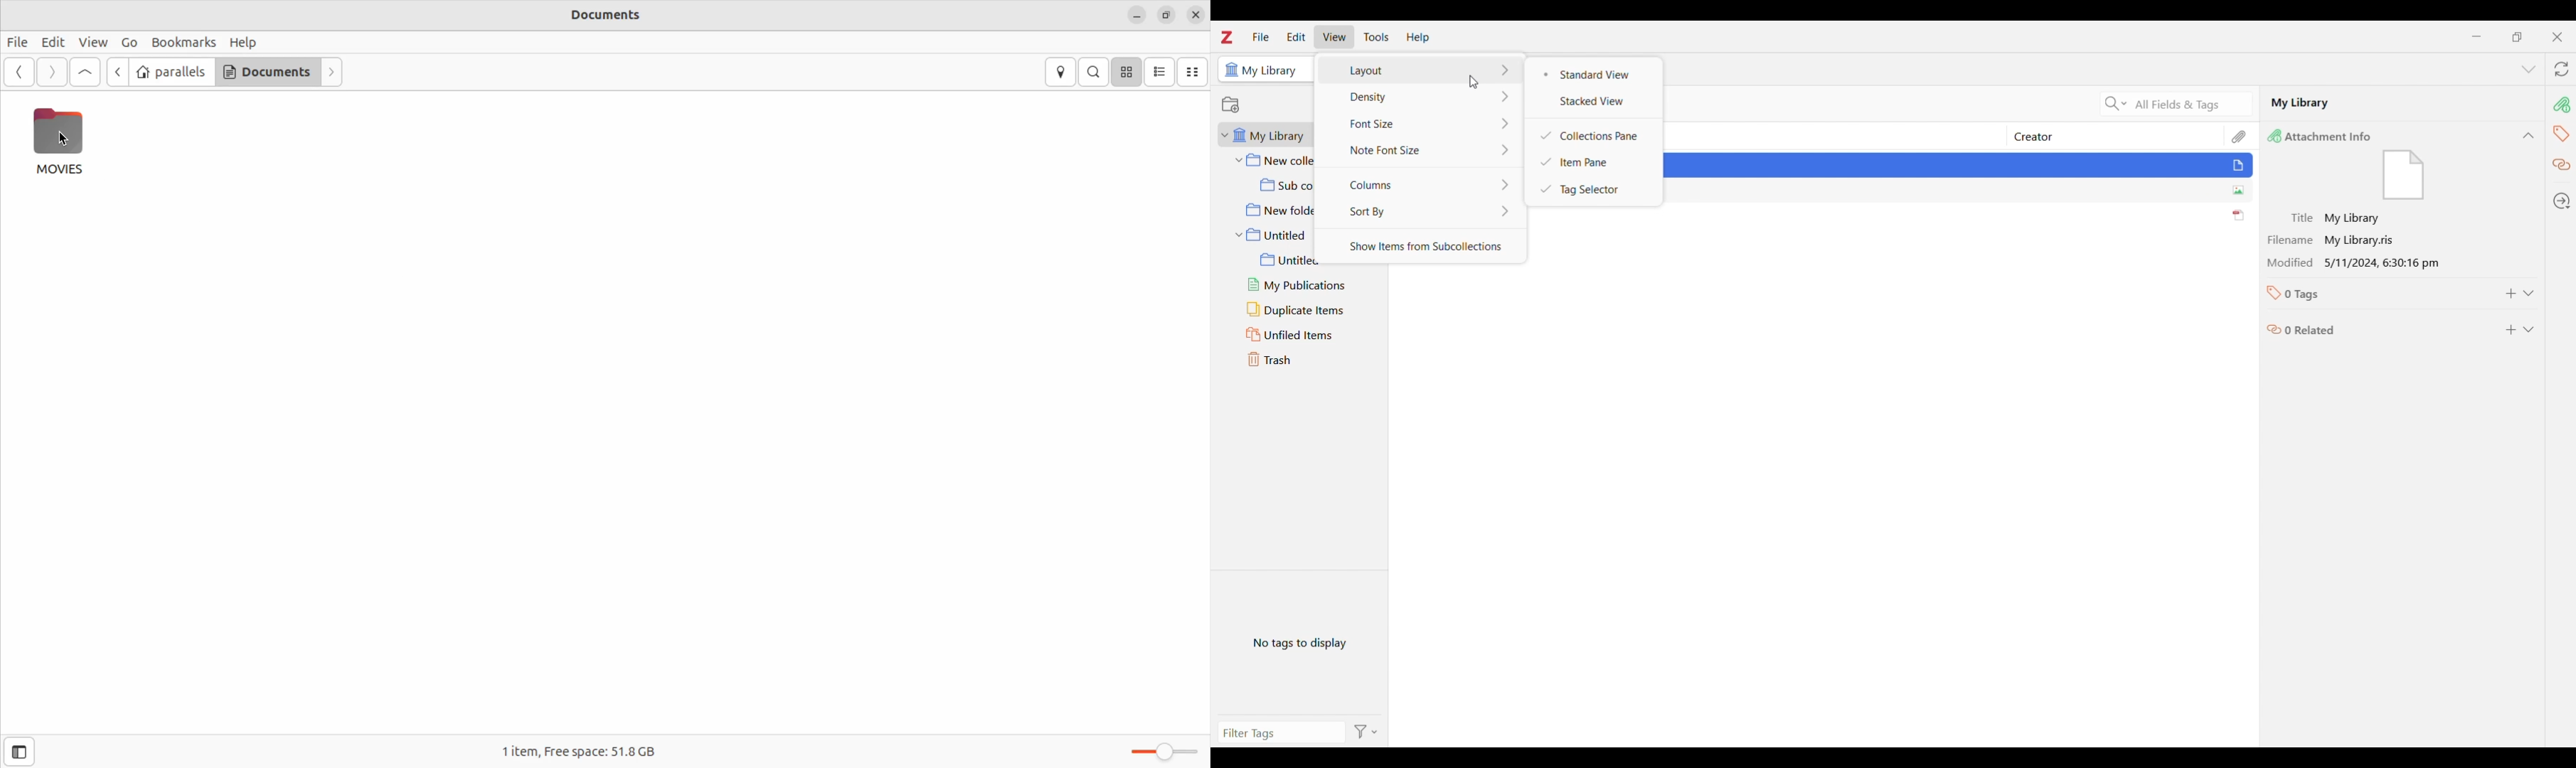  I want to click on Duplicate items folder , so click(1304, 309).